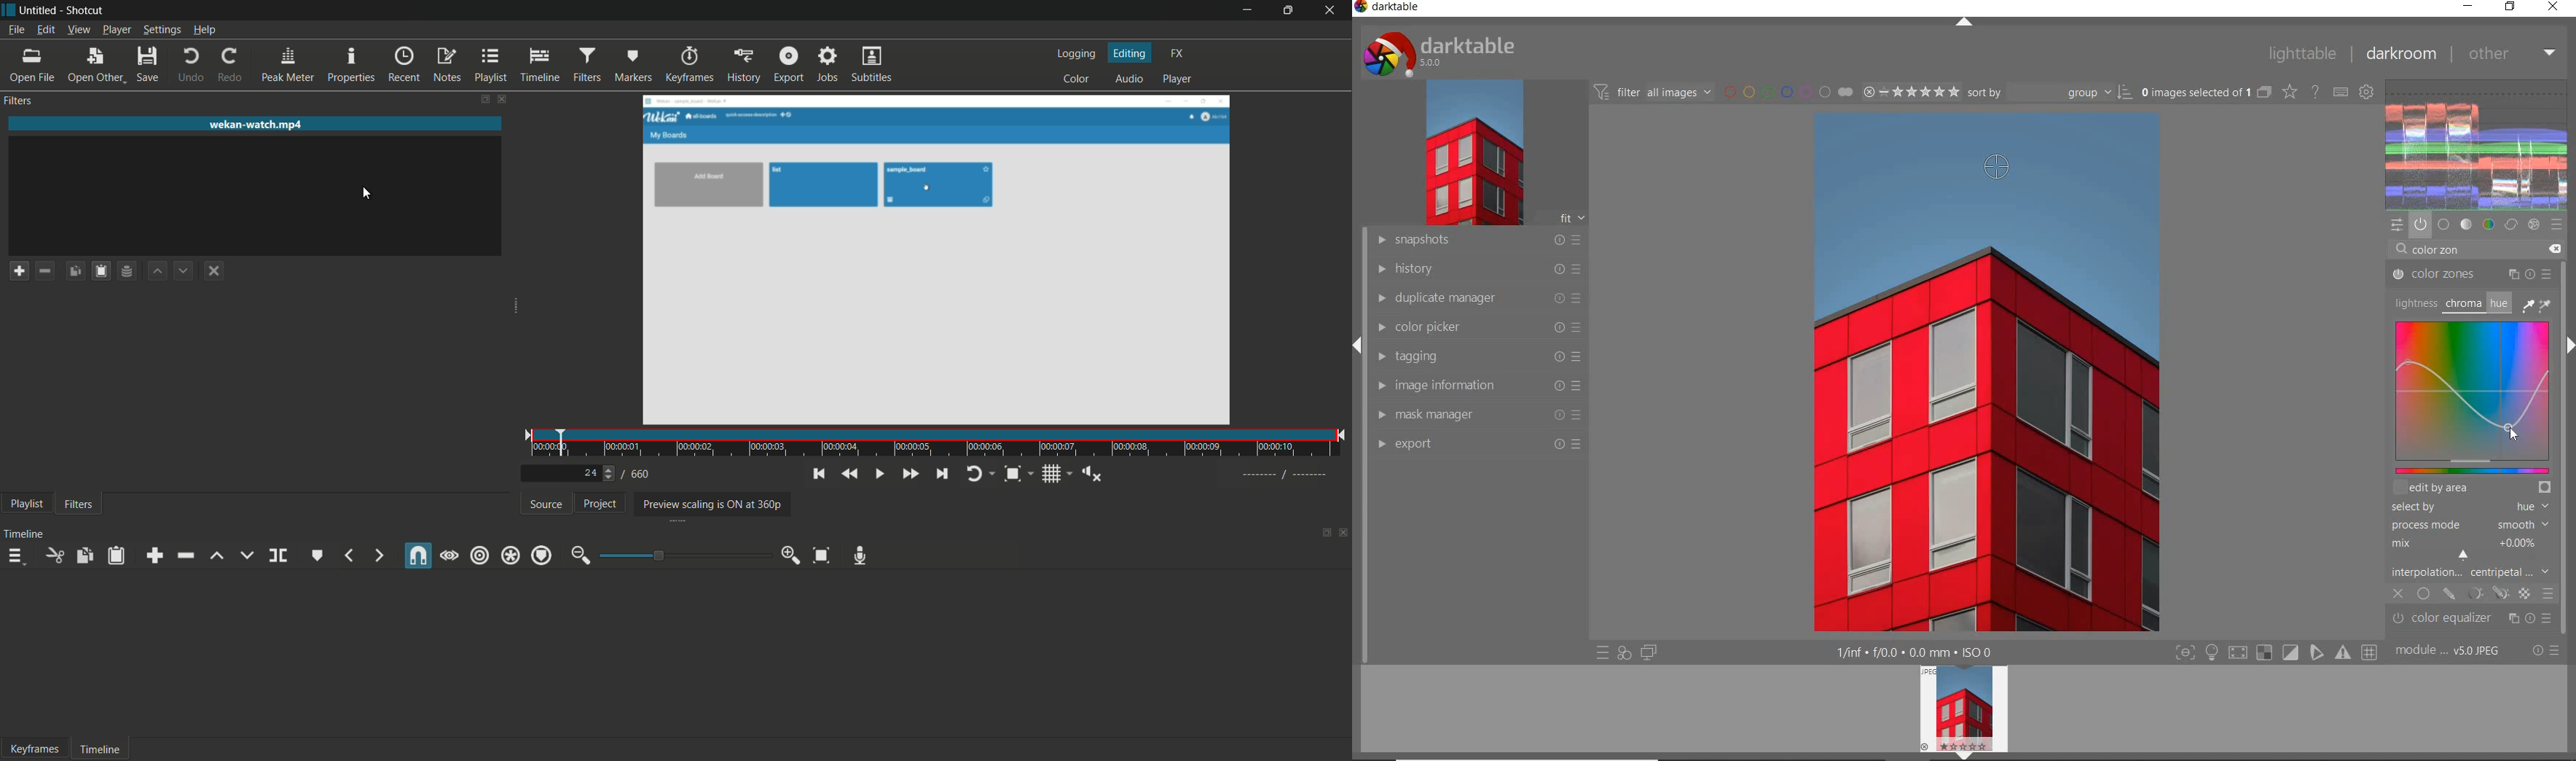 This screenshot has height=784, width=2576. What do you see at coordinates (1480, 445) in the screenshot?
I see `export` at bounding box center [1480, 445].